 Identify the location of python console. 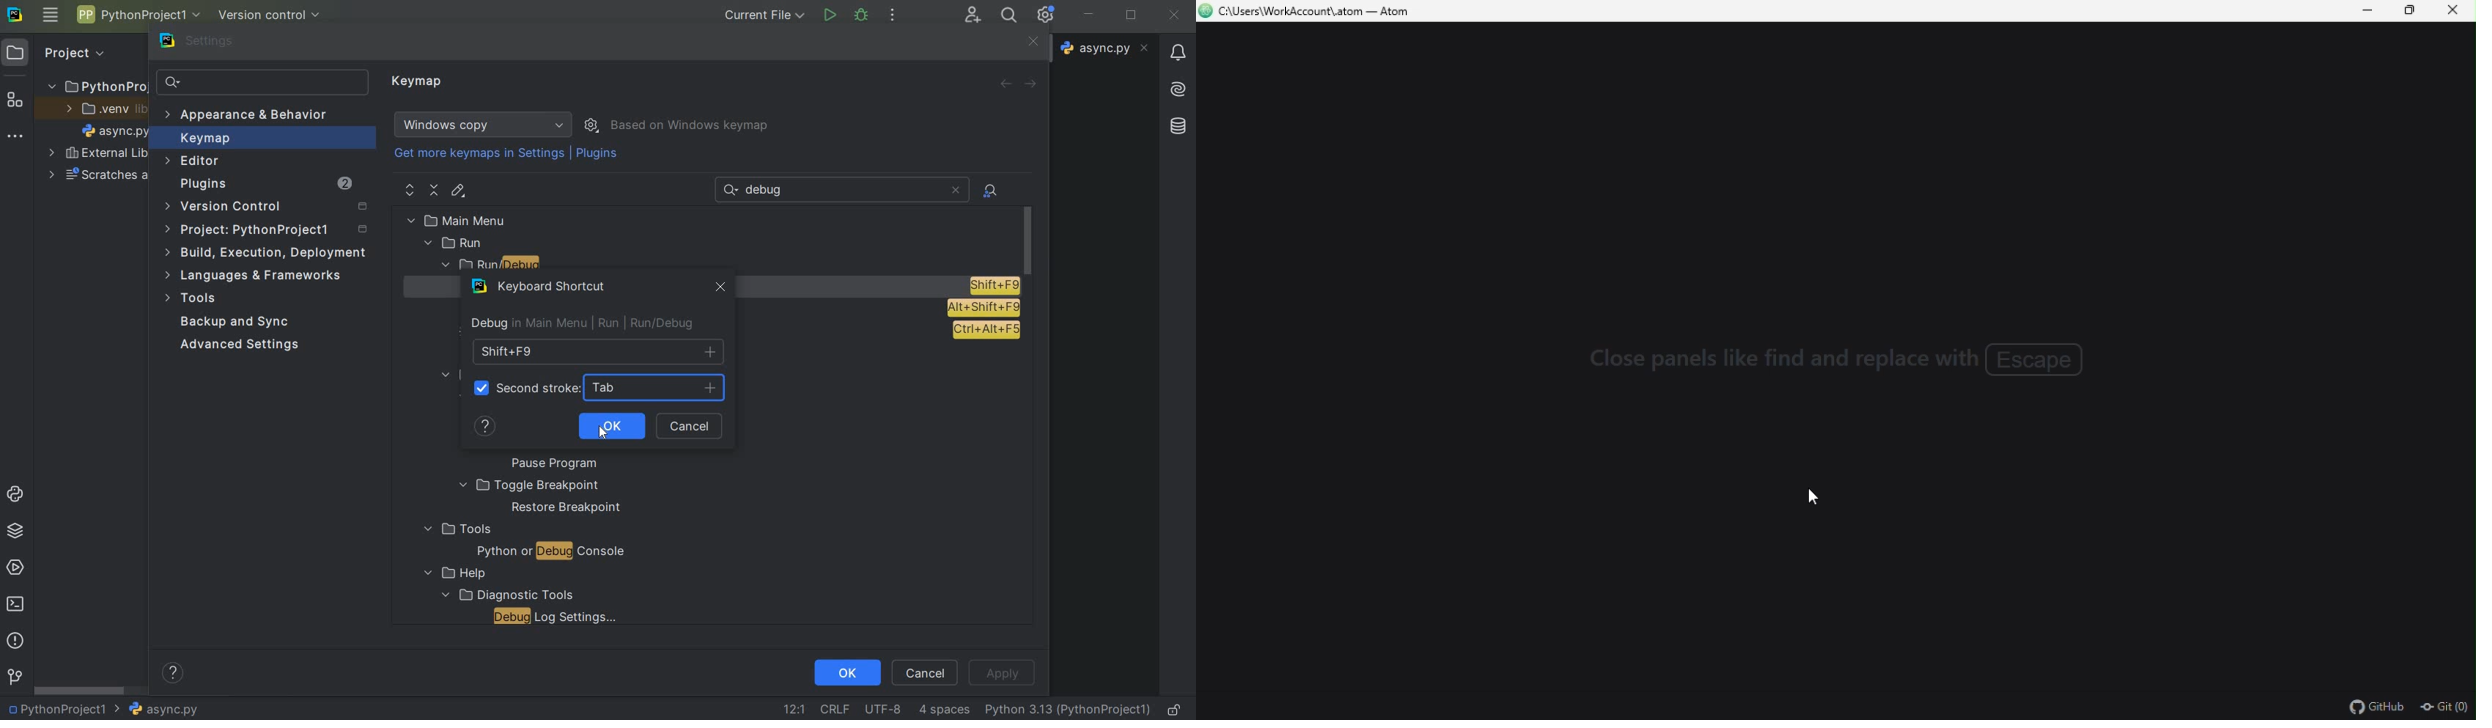
(18, 495).